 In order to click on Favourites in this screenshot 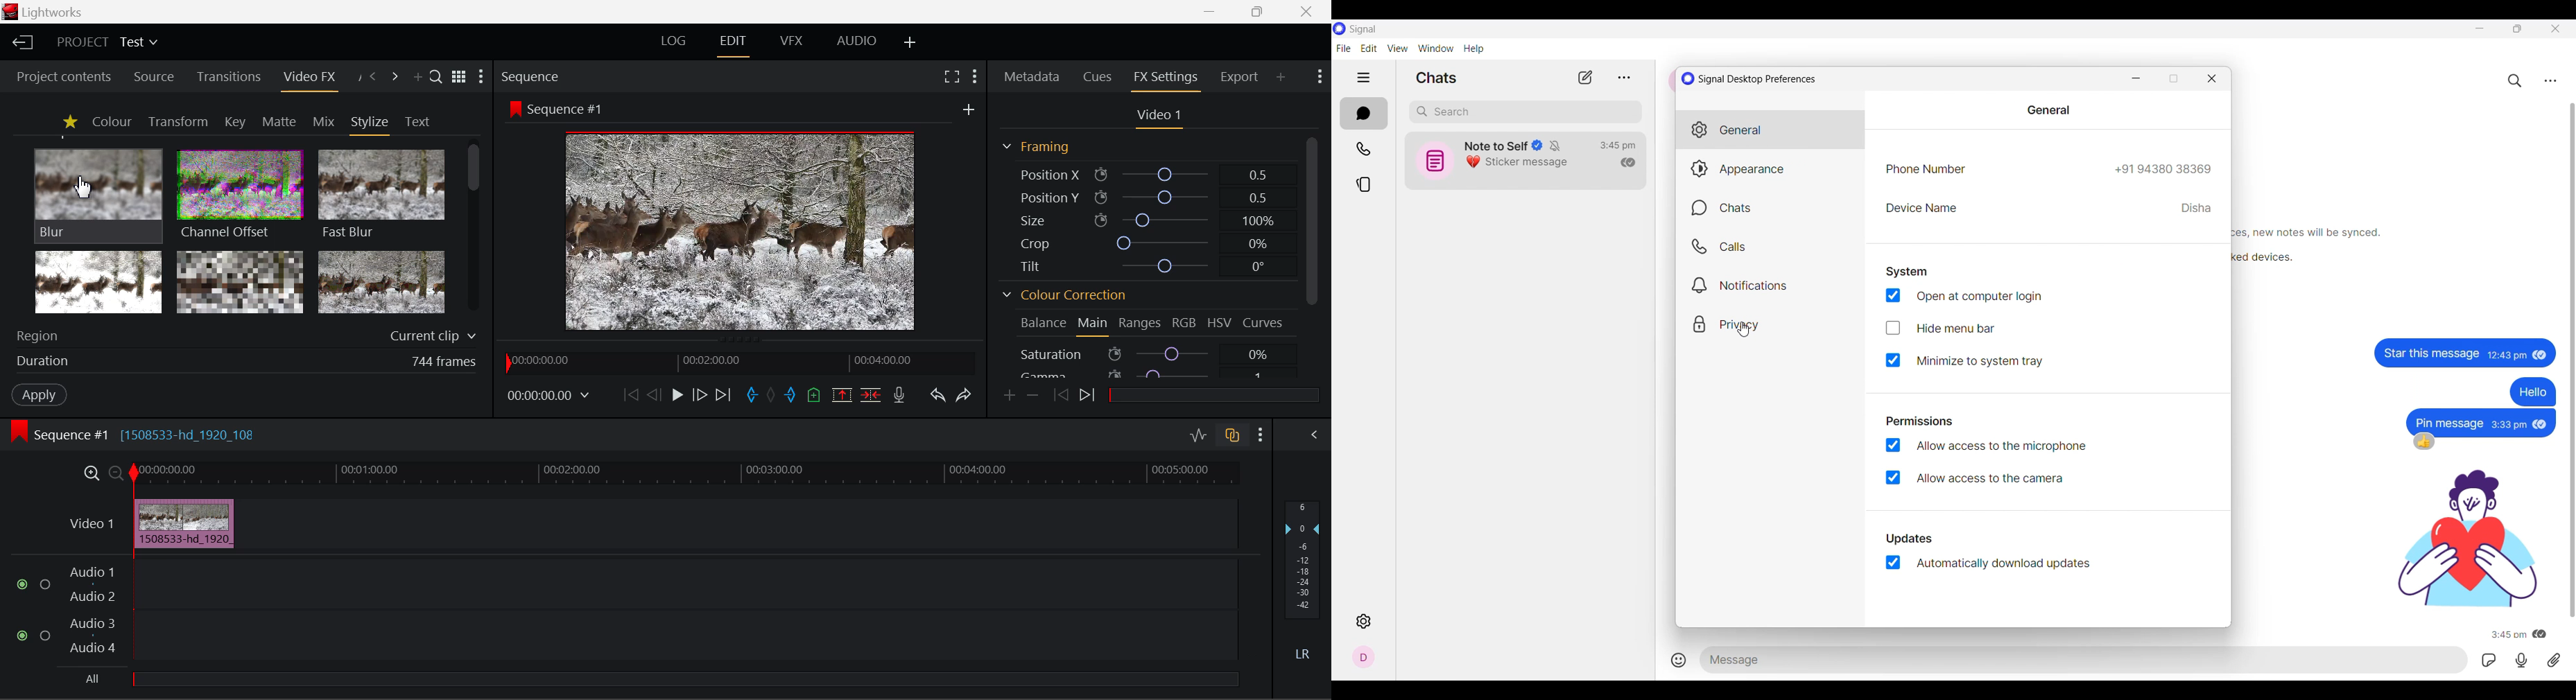, I will do `click(68, 121)`.